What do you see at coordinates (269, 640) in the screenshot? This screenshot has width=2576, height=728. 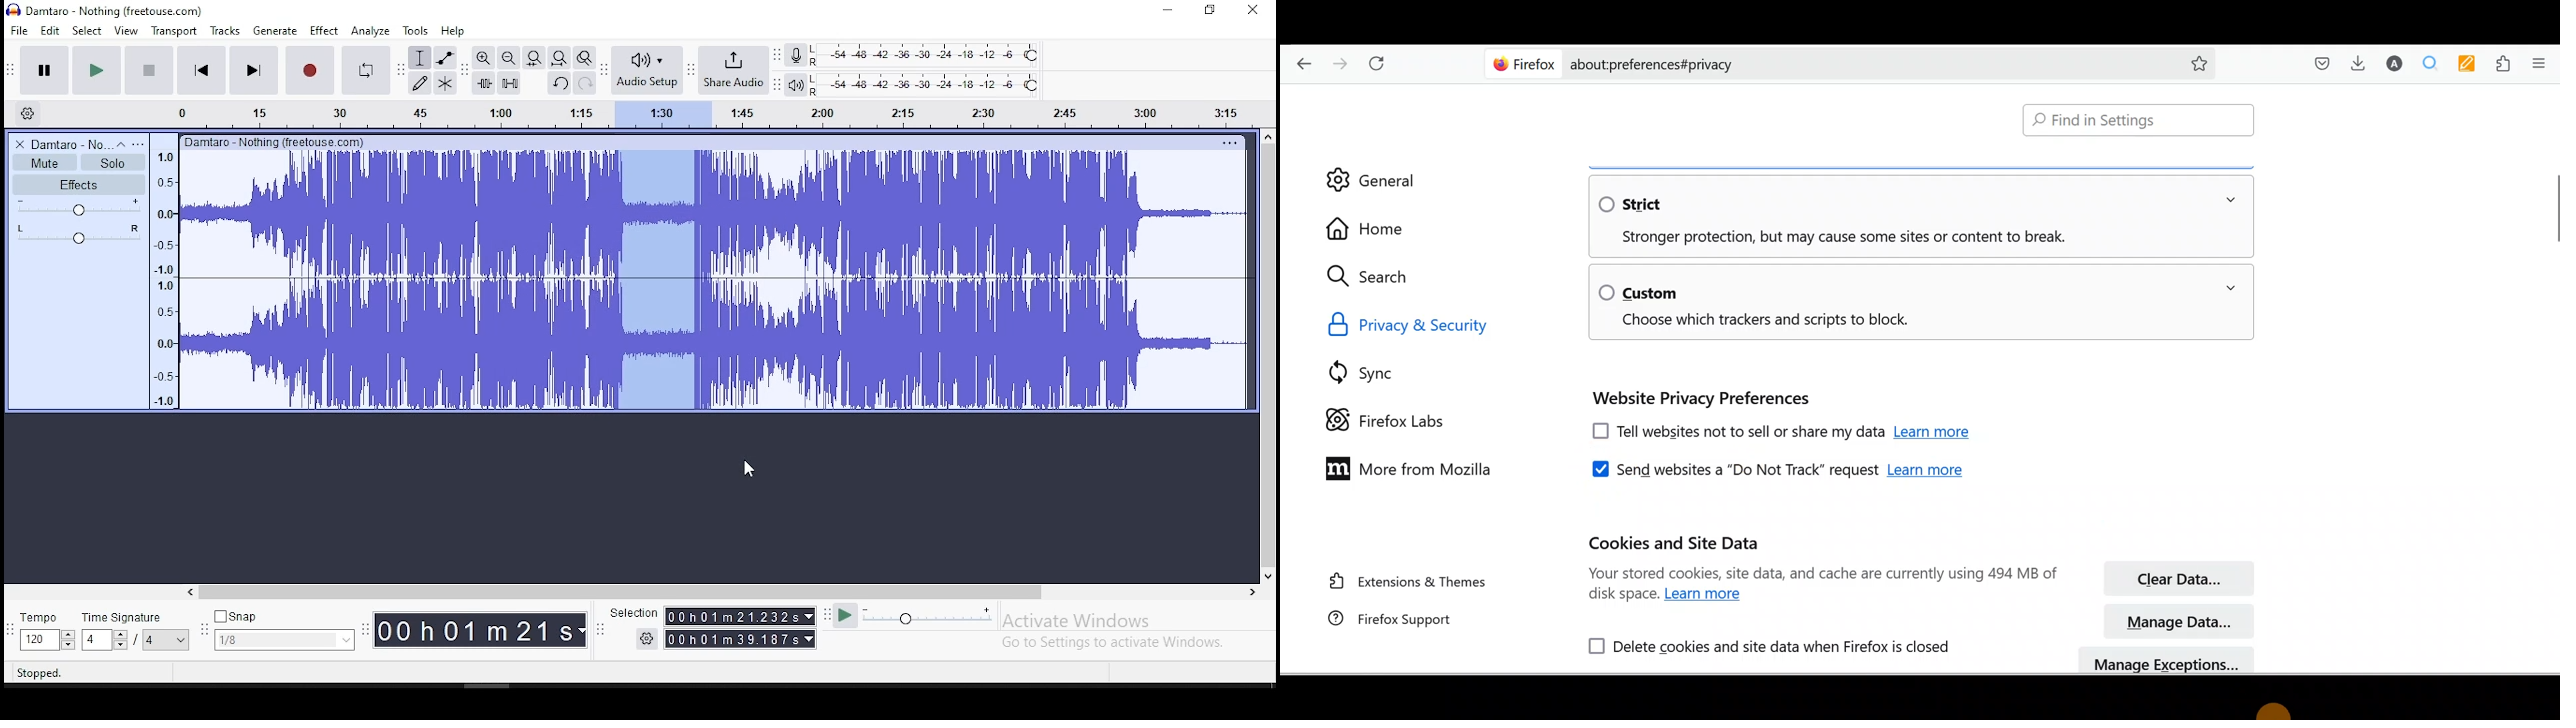 I see `1/8` at bounding box center [269, 640].